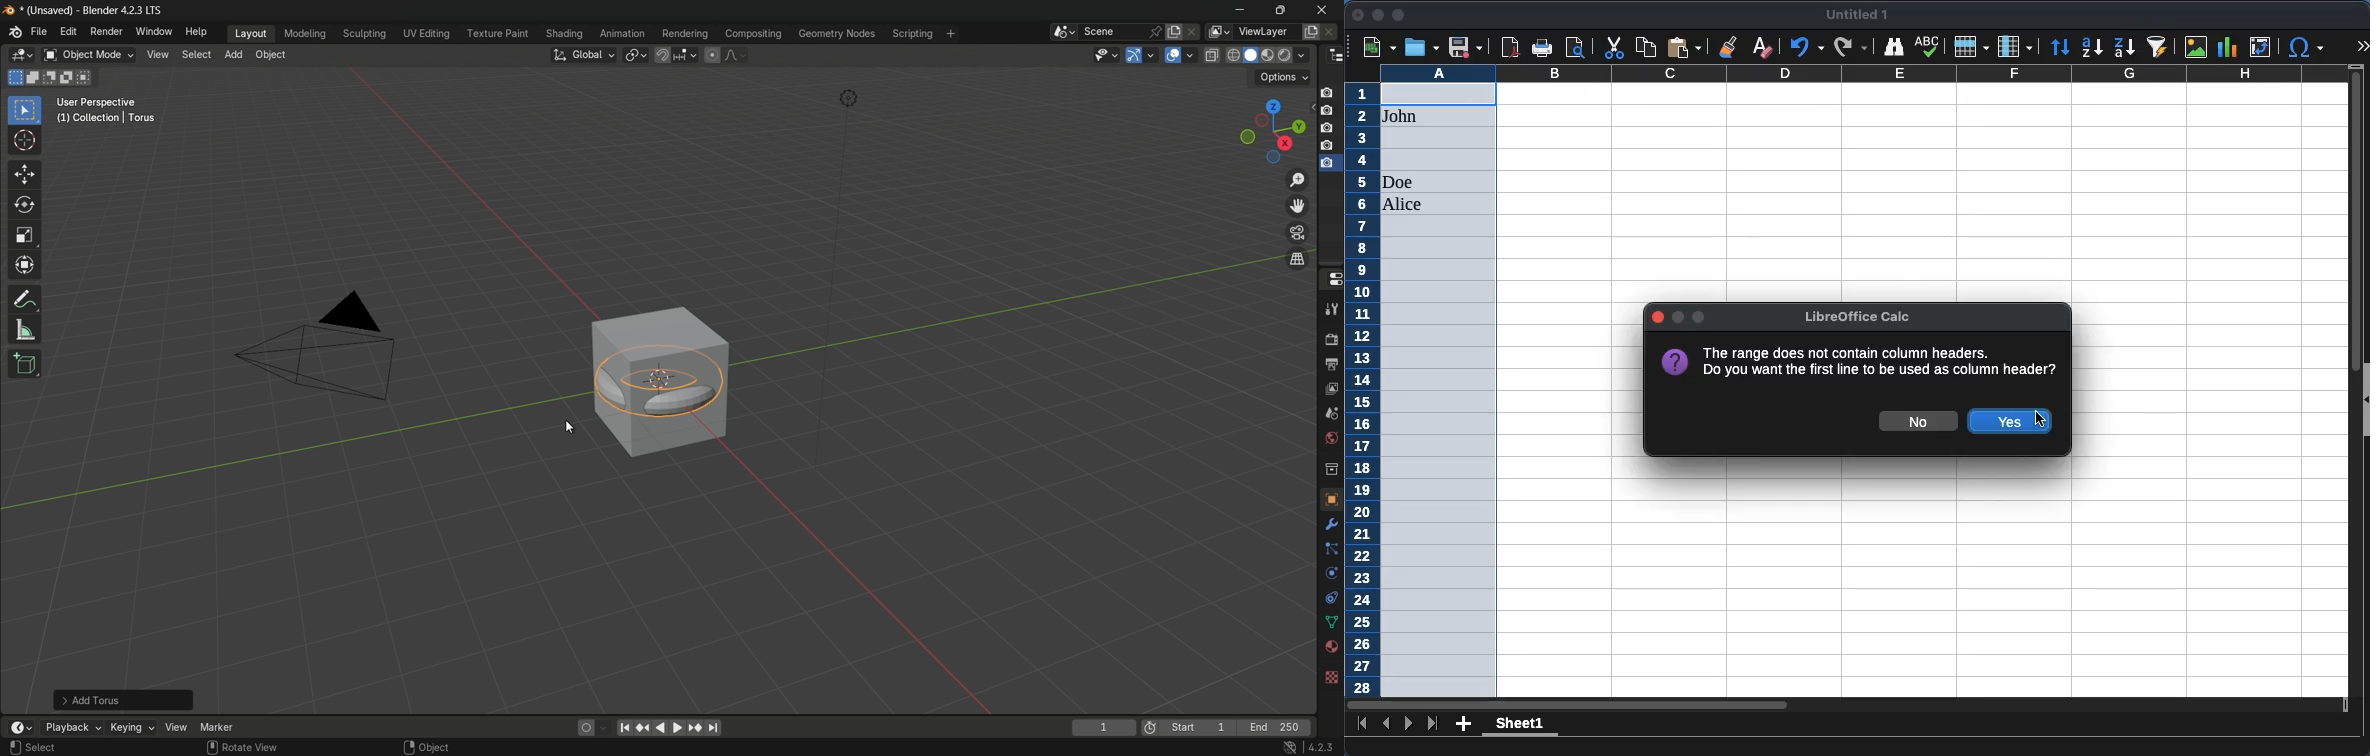  I want to click on save, so click(1464, 47).